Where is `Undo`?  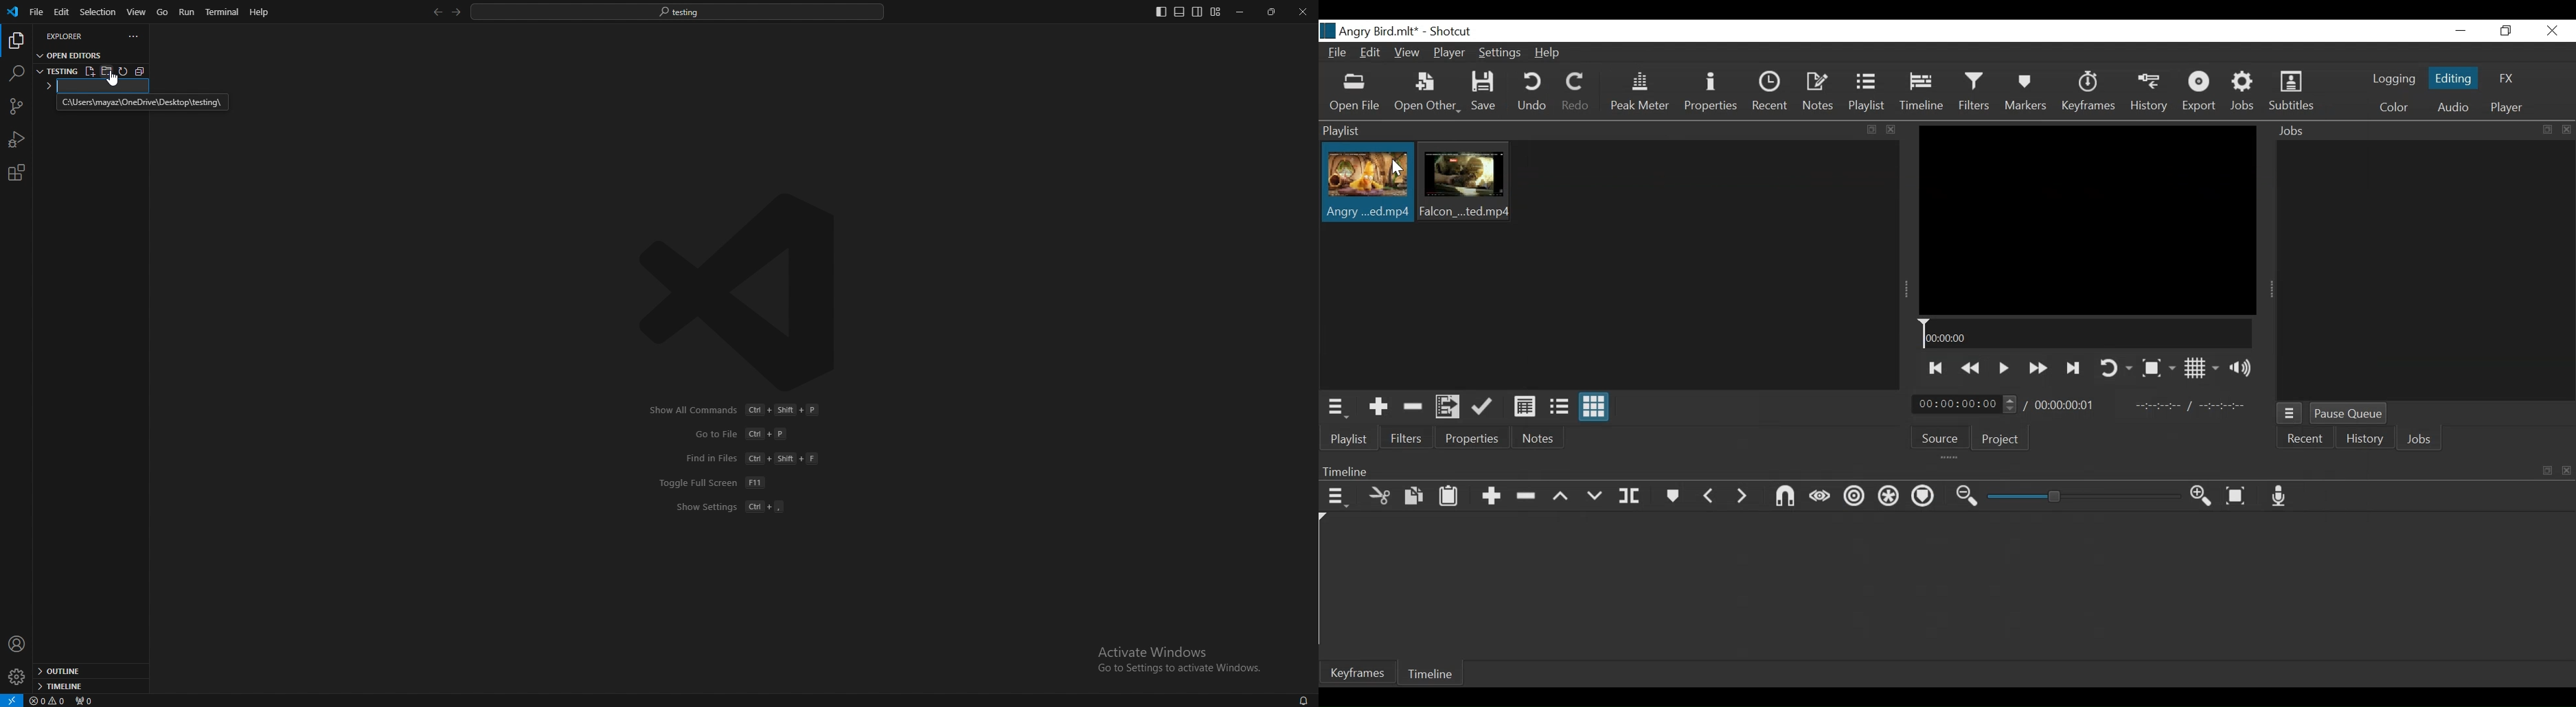 Undo is located at coordinates (1531, 94).